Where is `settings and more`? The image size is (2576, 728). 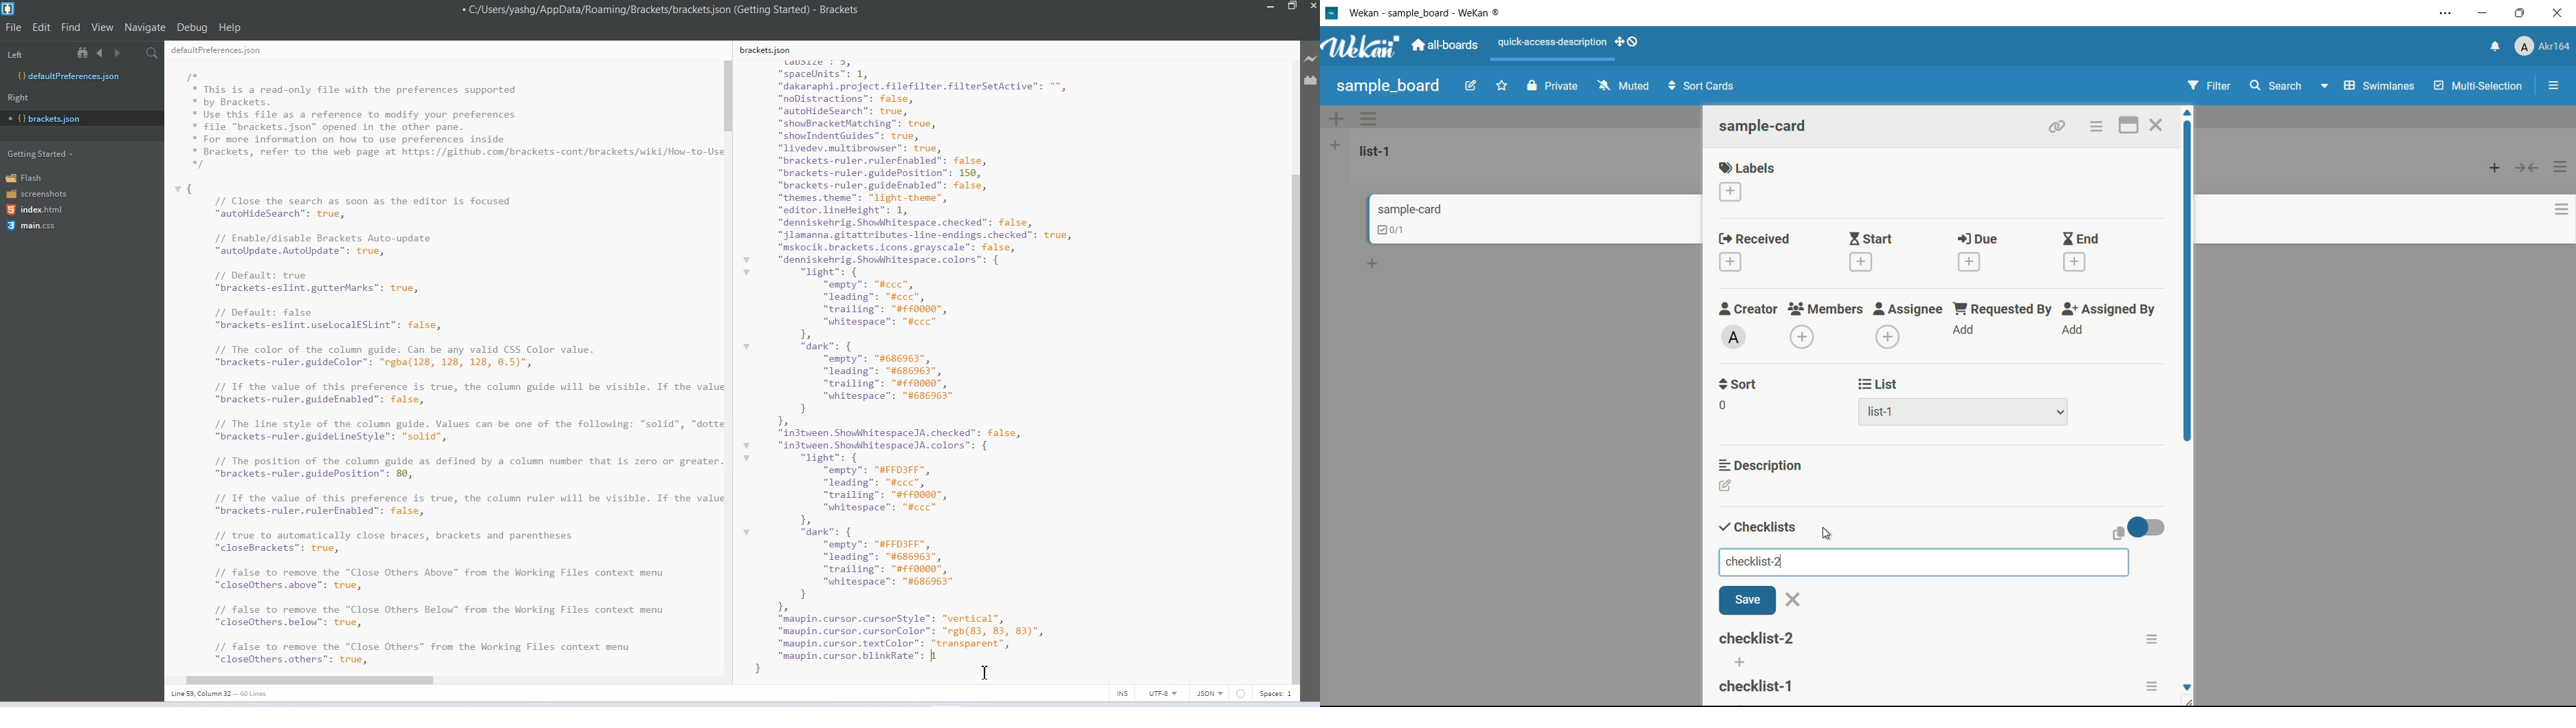
settings and more is located at coordinates (2447, 14).